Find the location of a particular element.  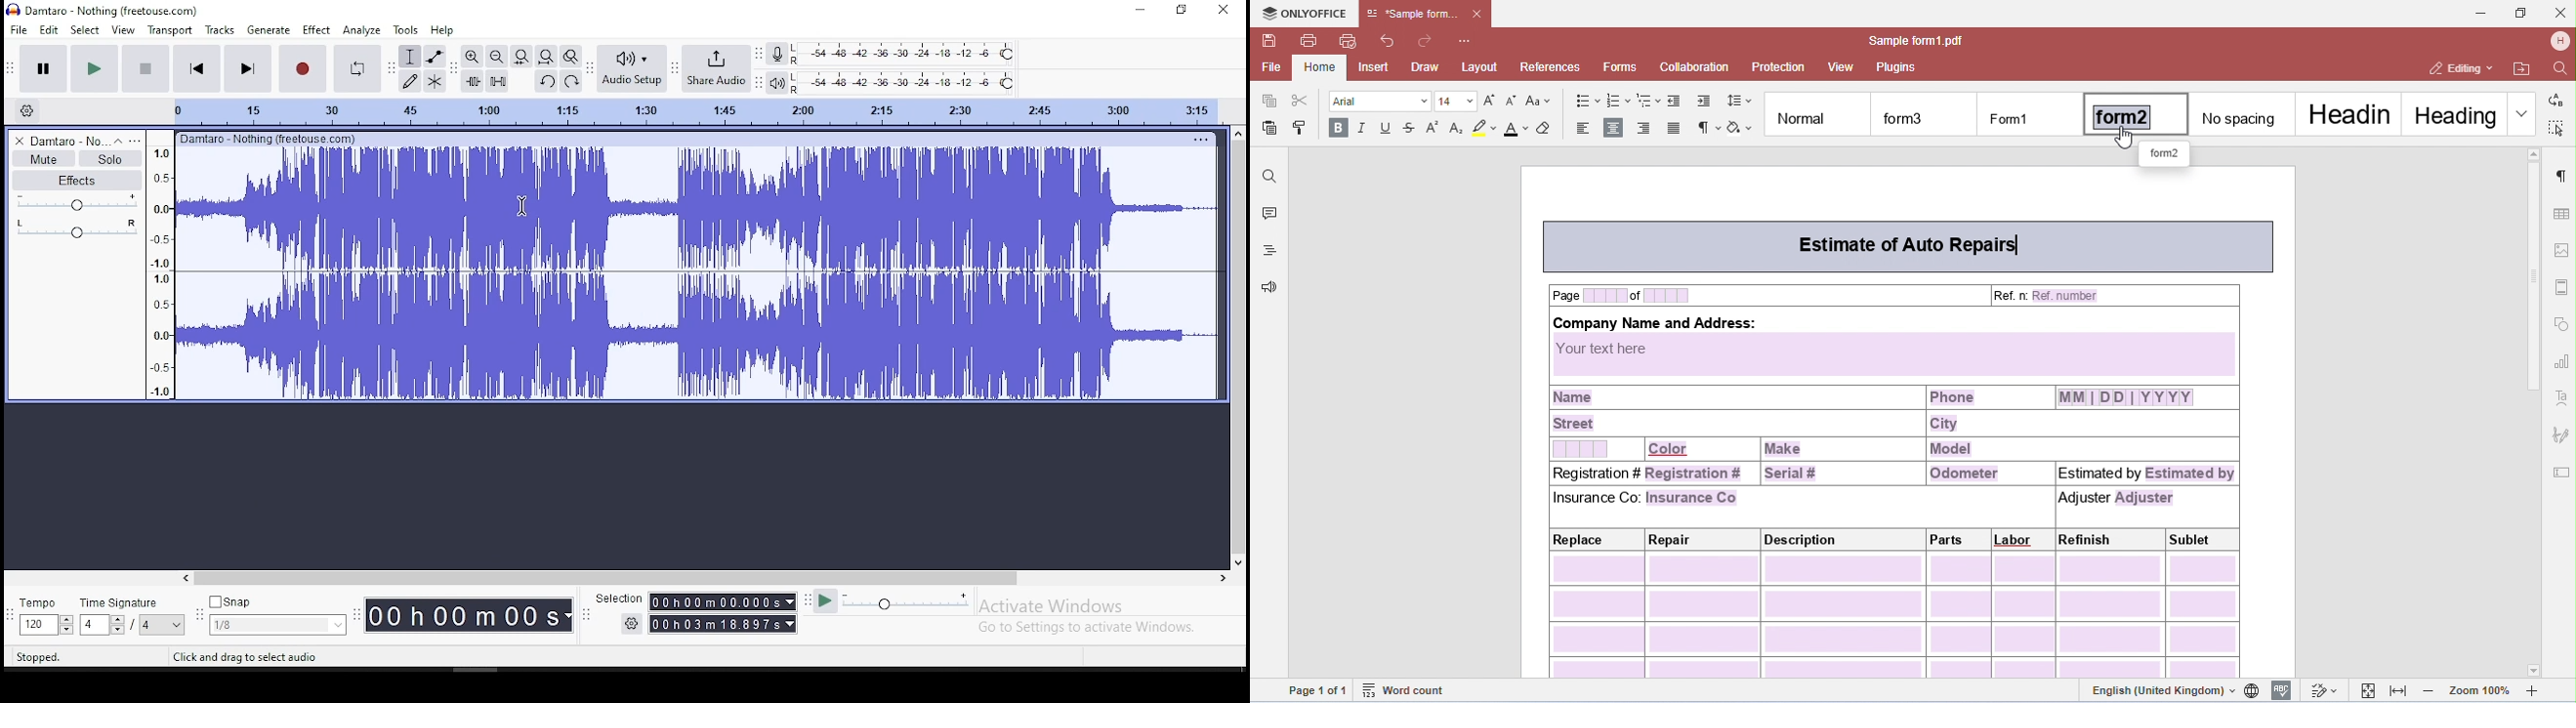

play is located at coordinates (98, 67).